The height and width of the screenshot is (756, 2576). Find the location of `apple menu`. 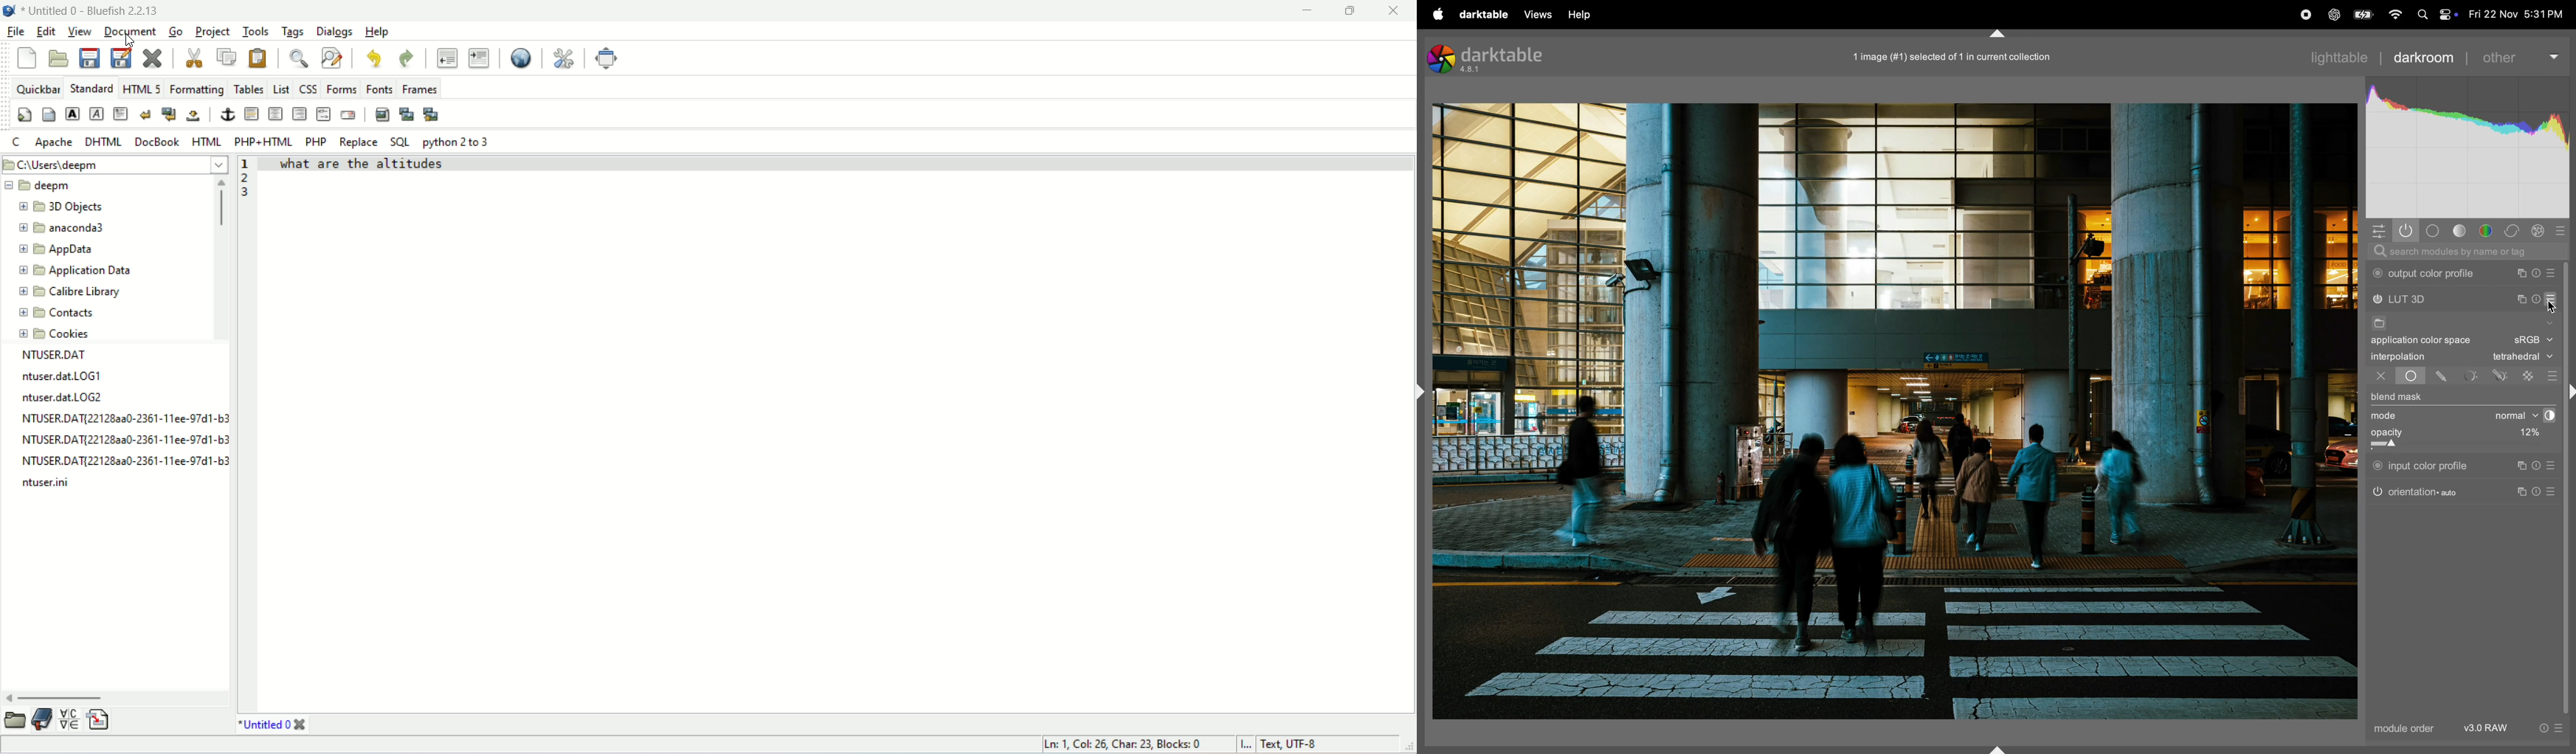

apple menu is located at coordinates (1432, 13).